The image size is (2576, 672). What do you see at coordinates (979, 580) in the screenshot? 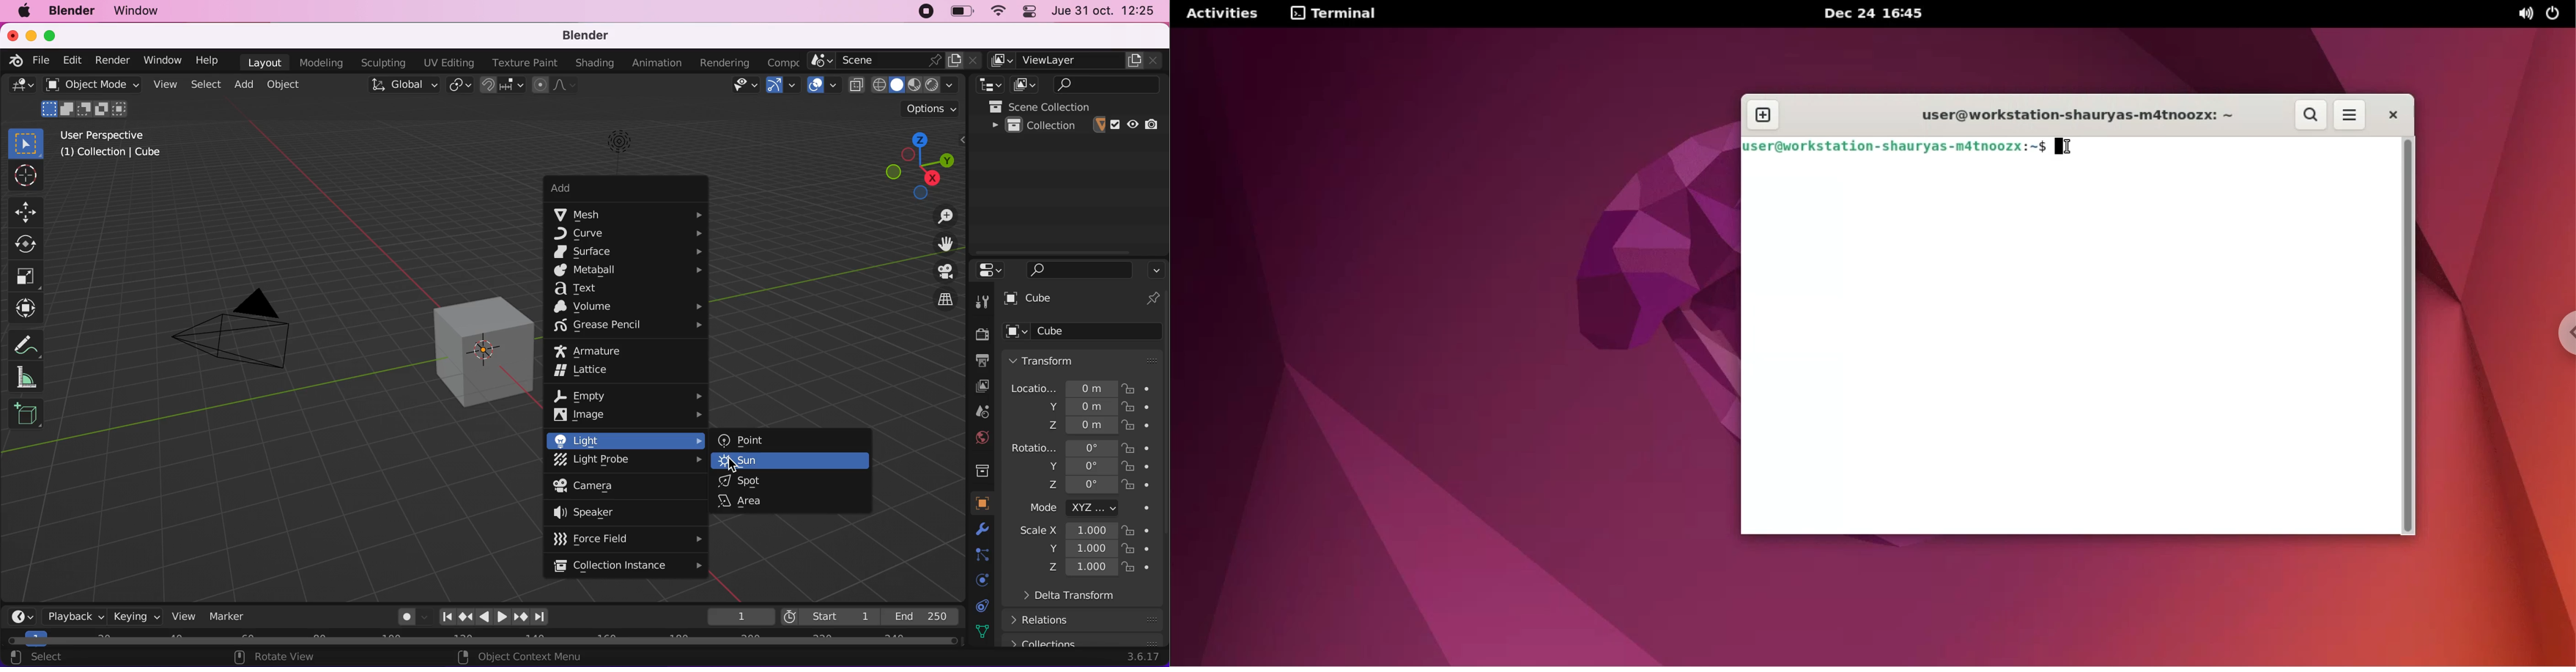
I see `physics` at bounding box center [979, 580].